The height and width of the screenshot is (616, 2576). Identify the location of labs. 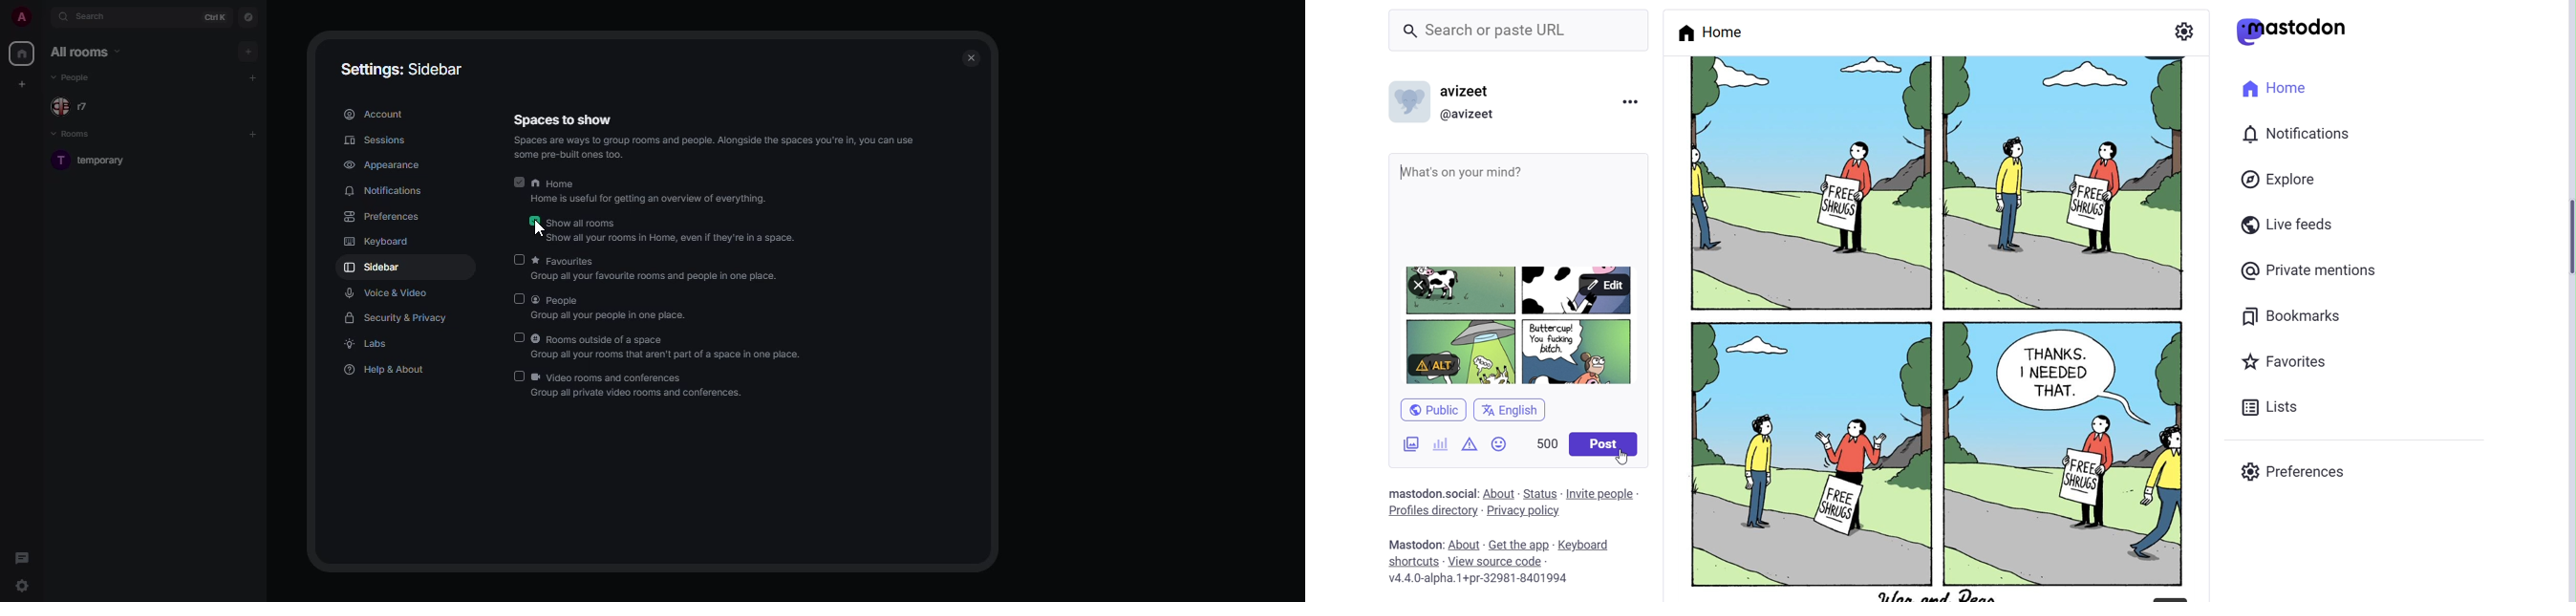
(370, 344).